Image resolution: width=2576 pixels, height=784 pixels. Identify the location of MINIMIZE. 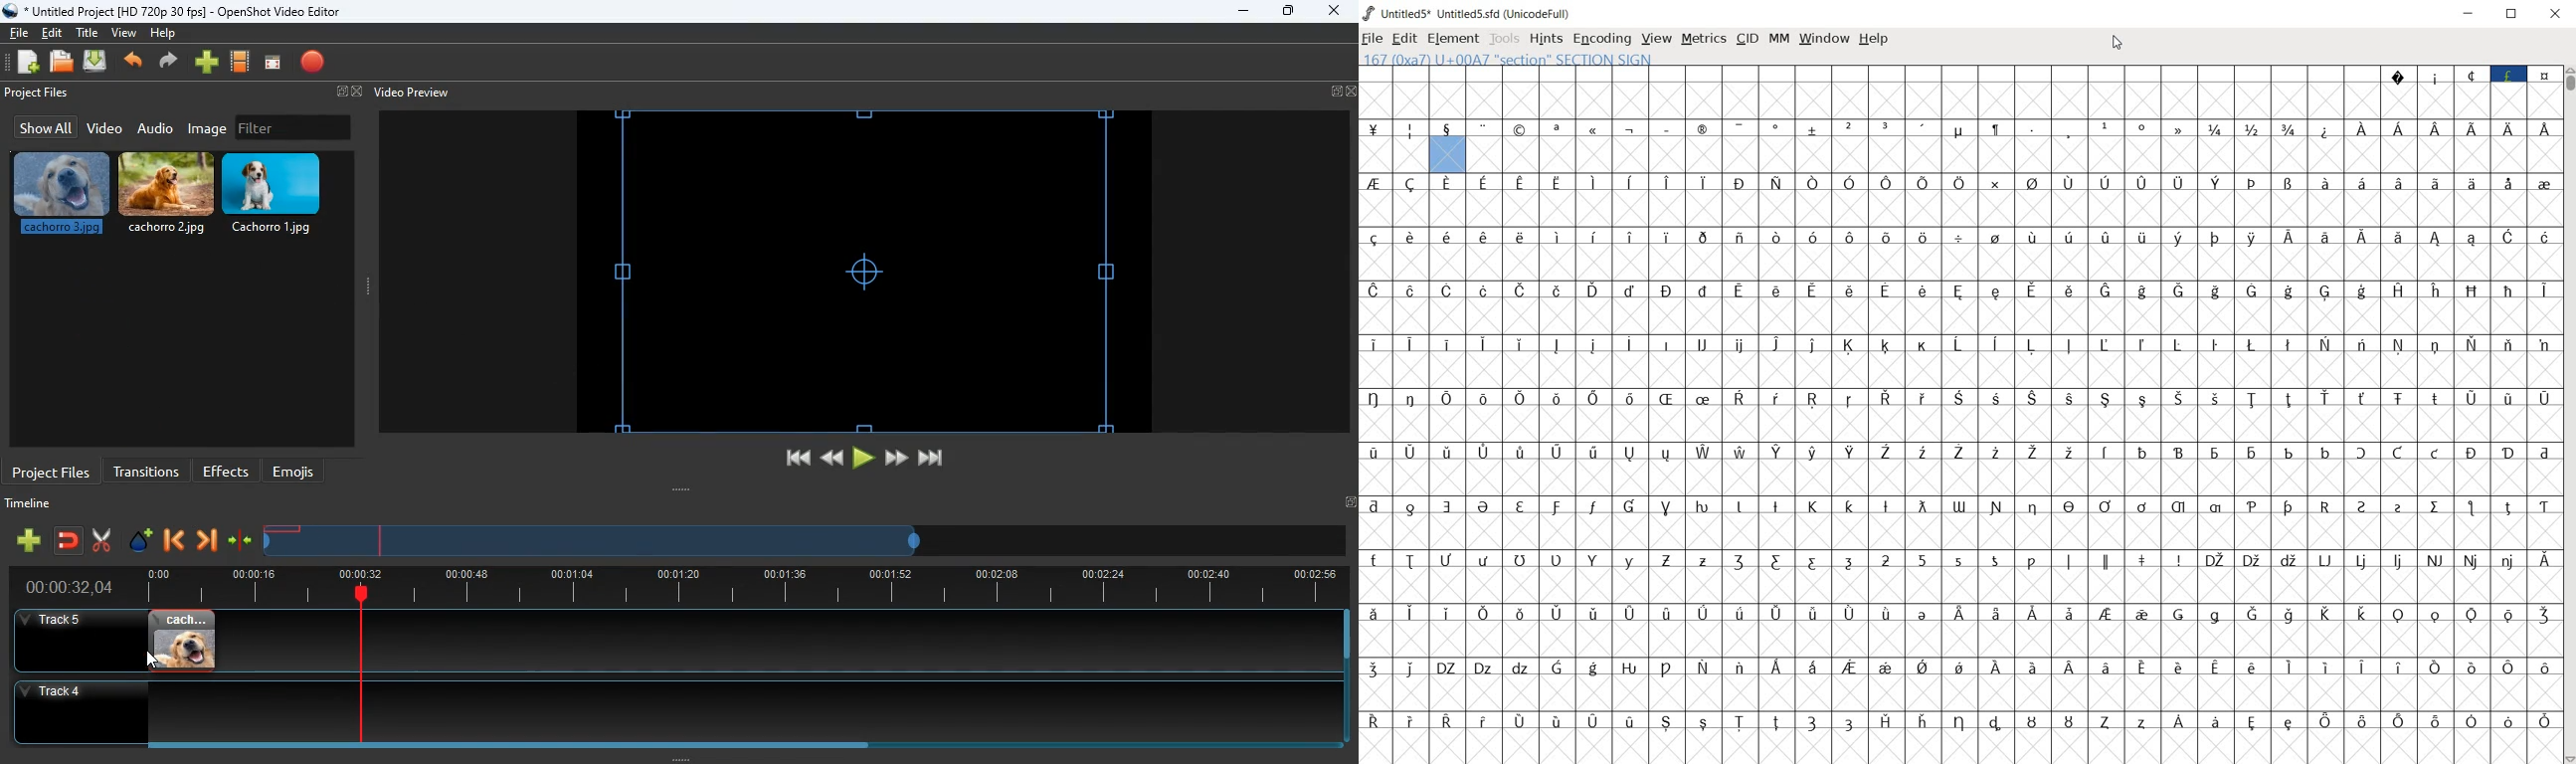
(2472, 13).